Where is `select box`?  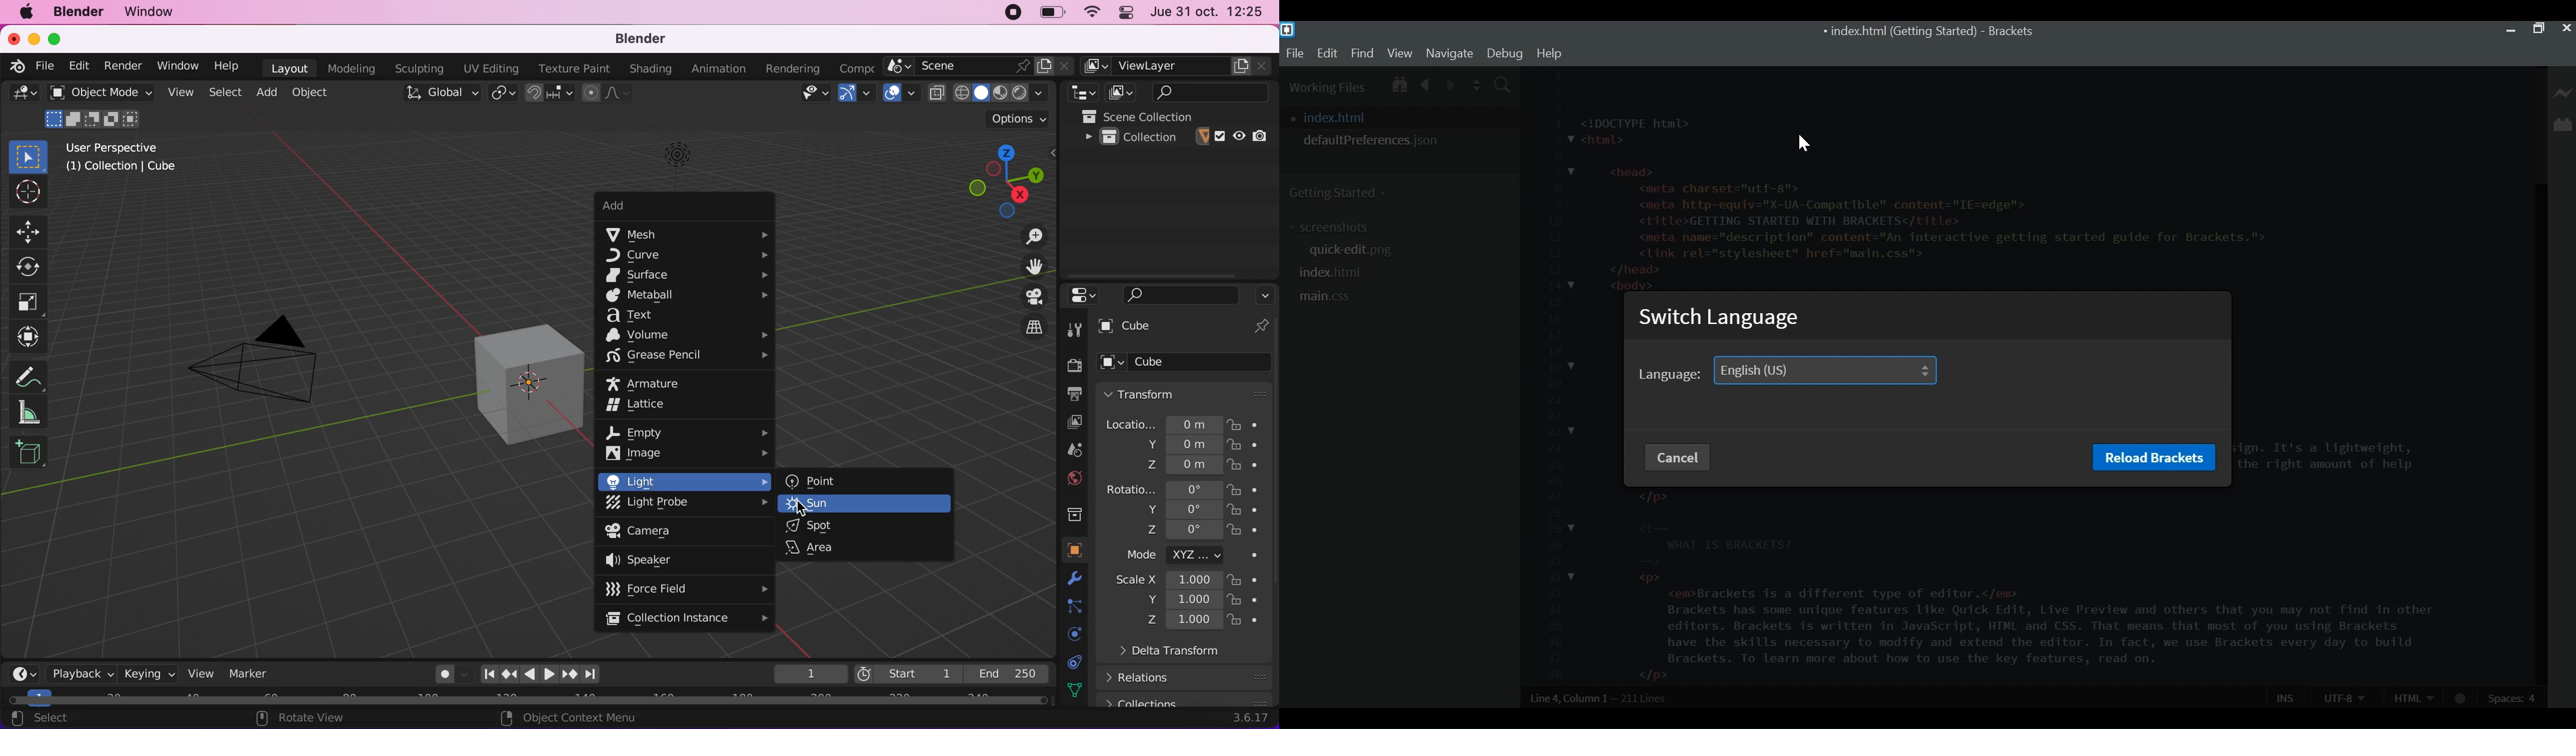
select box is located at coordinates (27, 154).